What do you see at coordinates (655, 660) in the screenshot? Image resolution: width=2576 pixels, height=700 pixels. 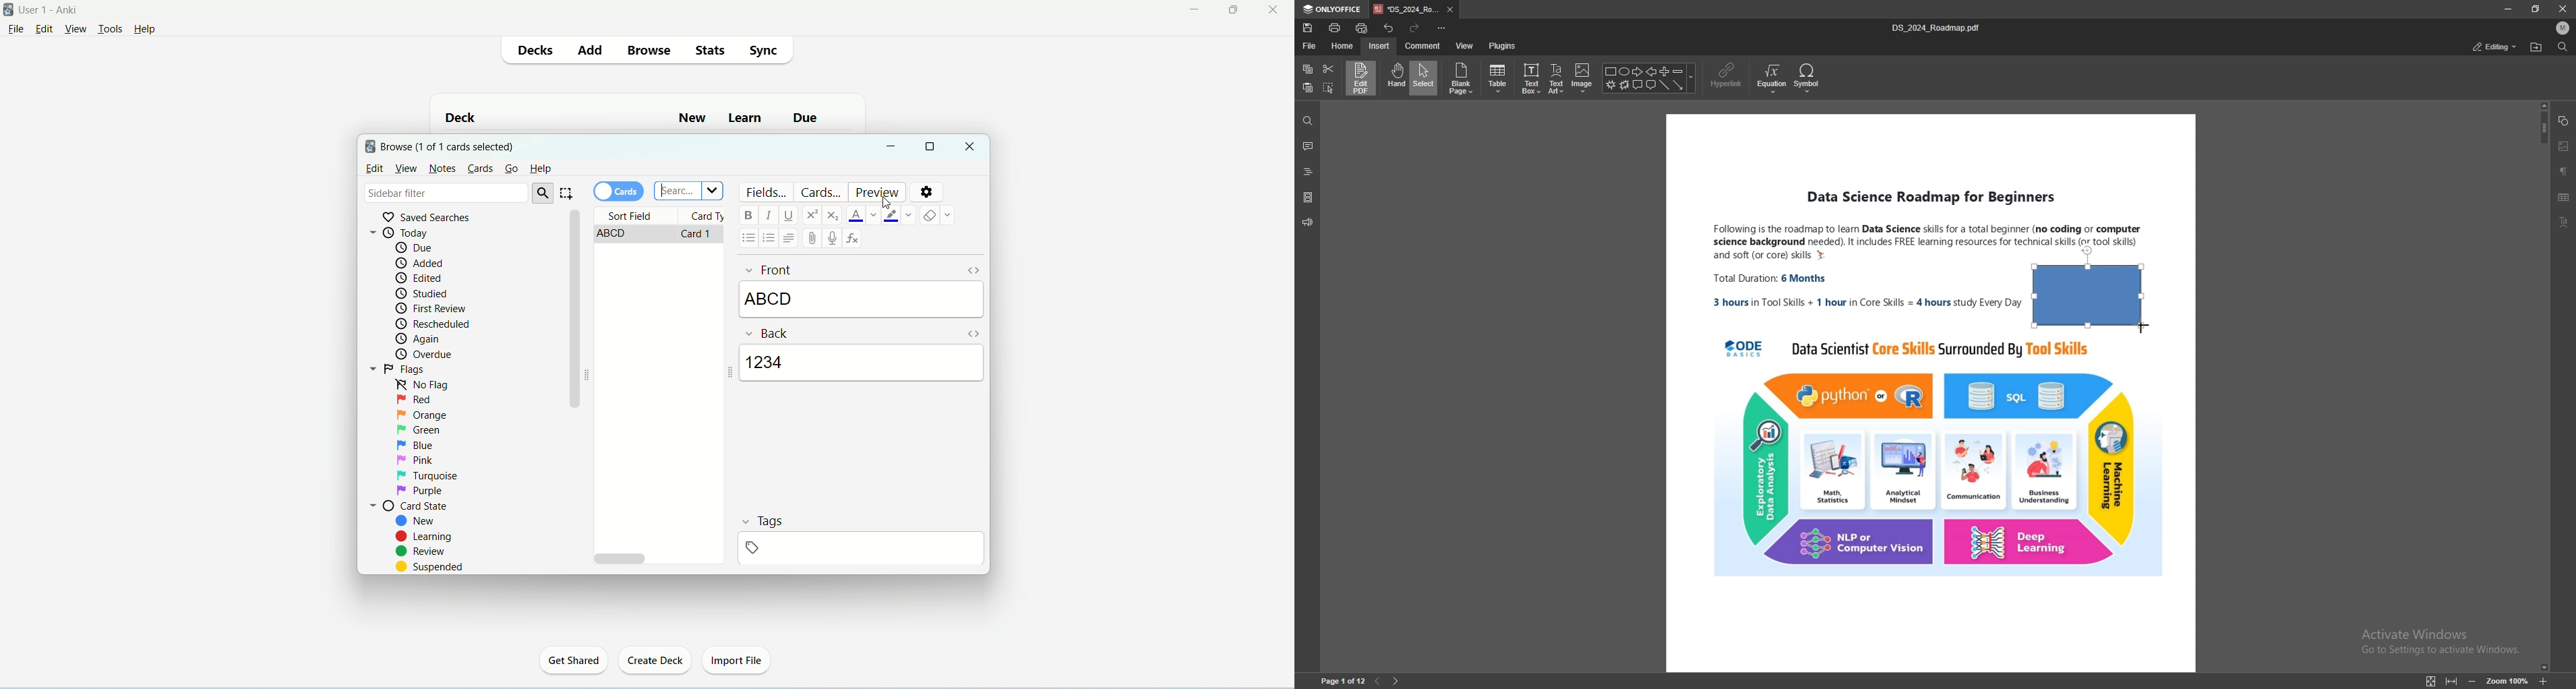 I see `create deck` at bounding box center [655, 660].